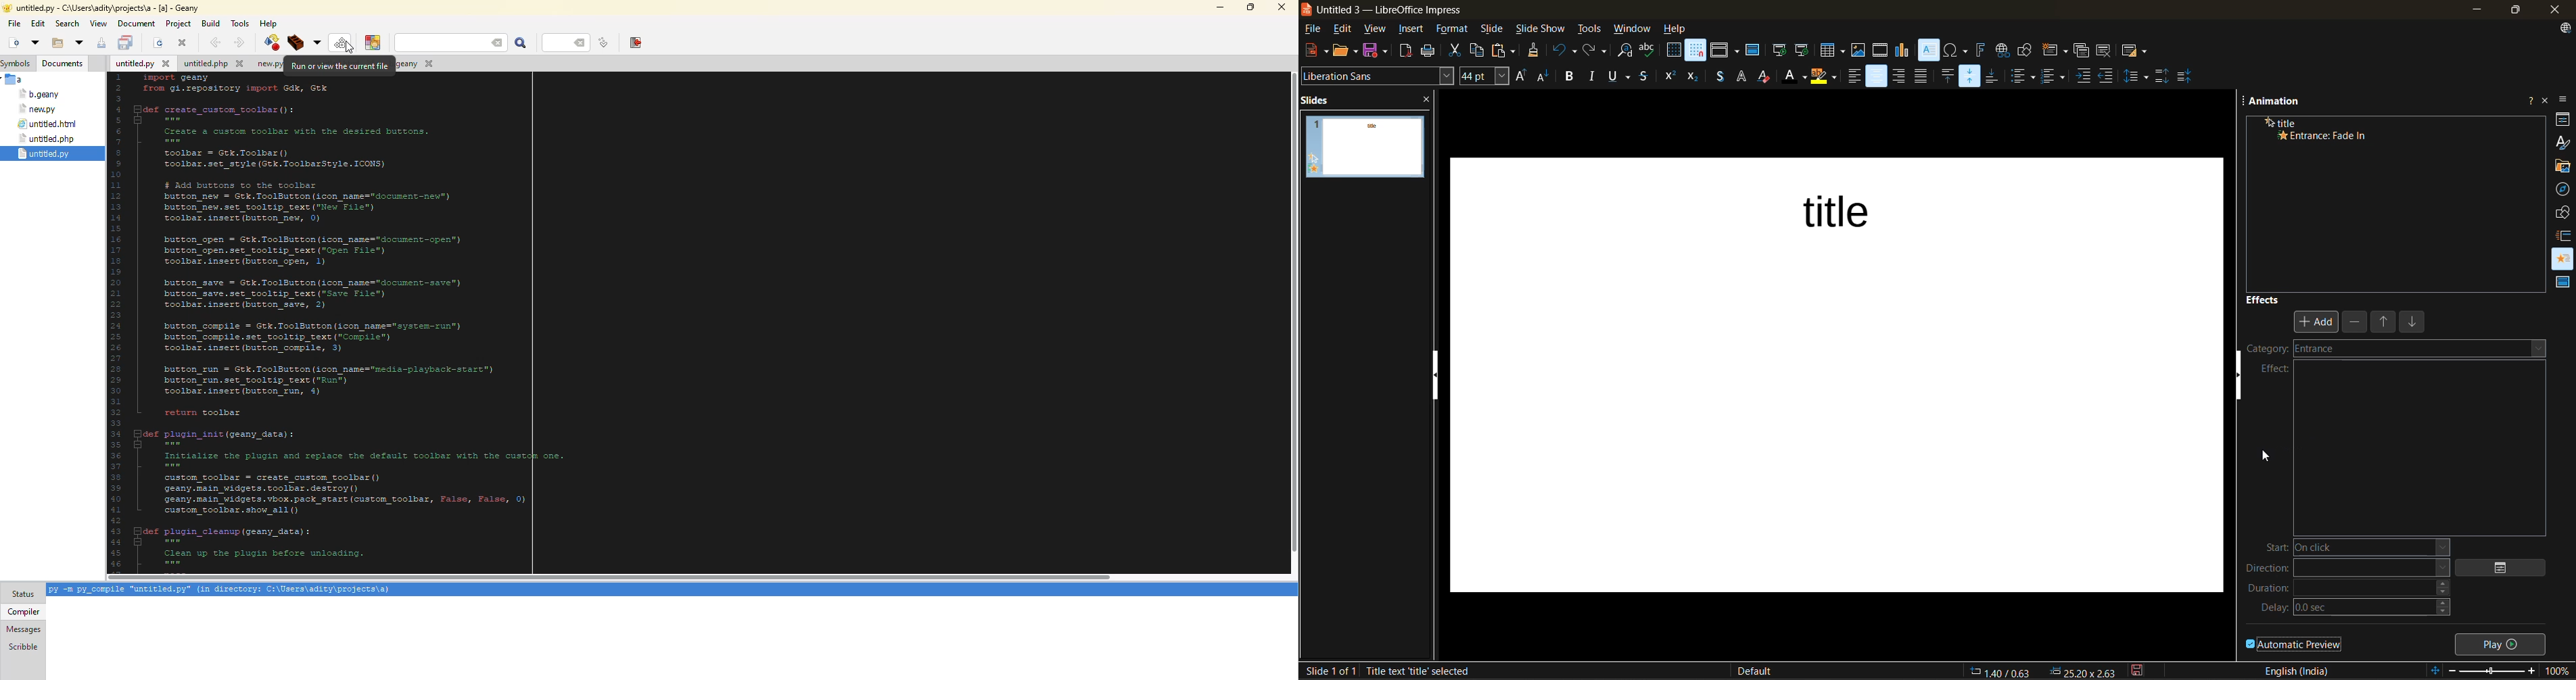  What do you see at coordinates (1330, 671) in the screenshot?
I see `slide details` at bounding box center [1330, 671].